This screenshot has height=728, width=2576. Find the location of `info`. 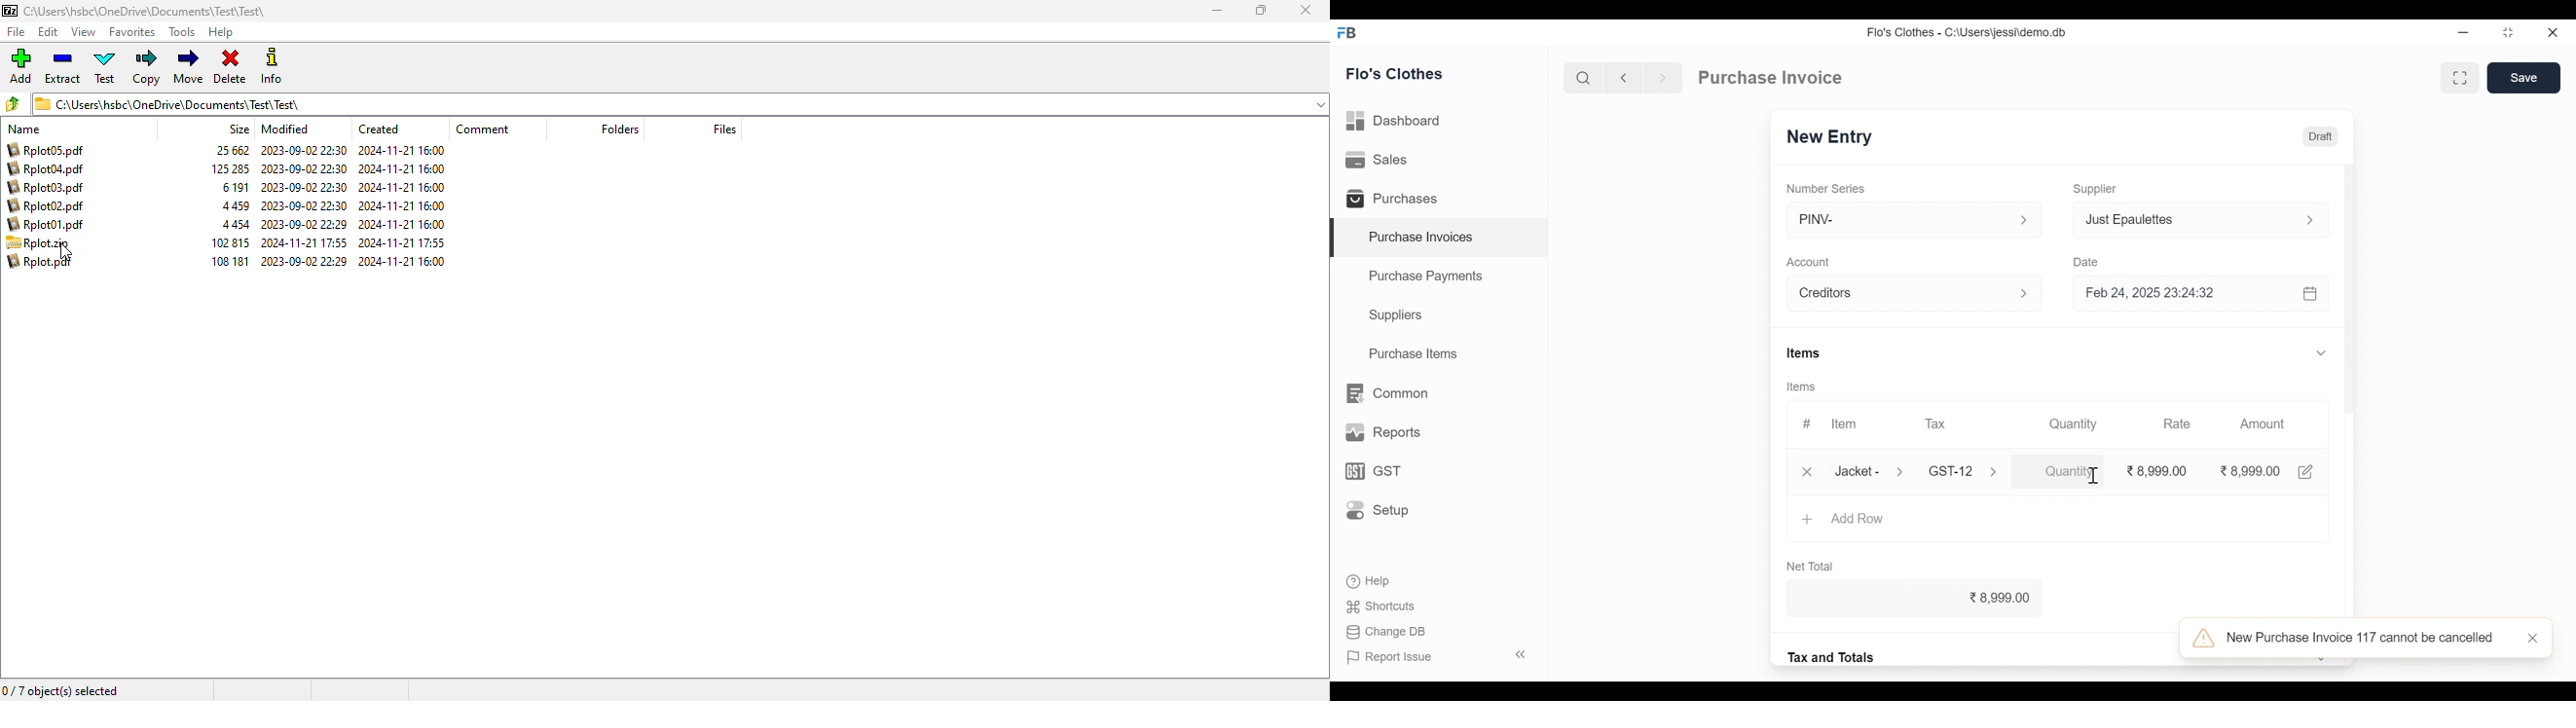

info is located at coordinates (270, 65).